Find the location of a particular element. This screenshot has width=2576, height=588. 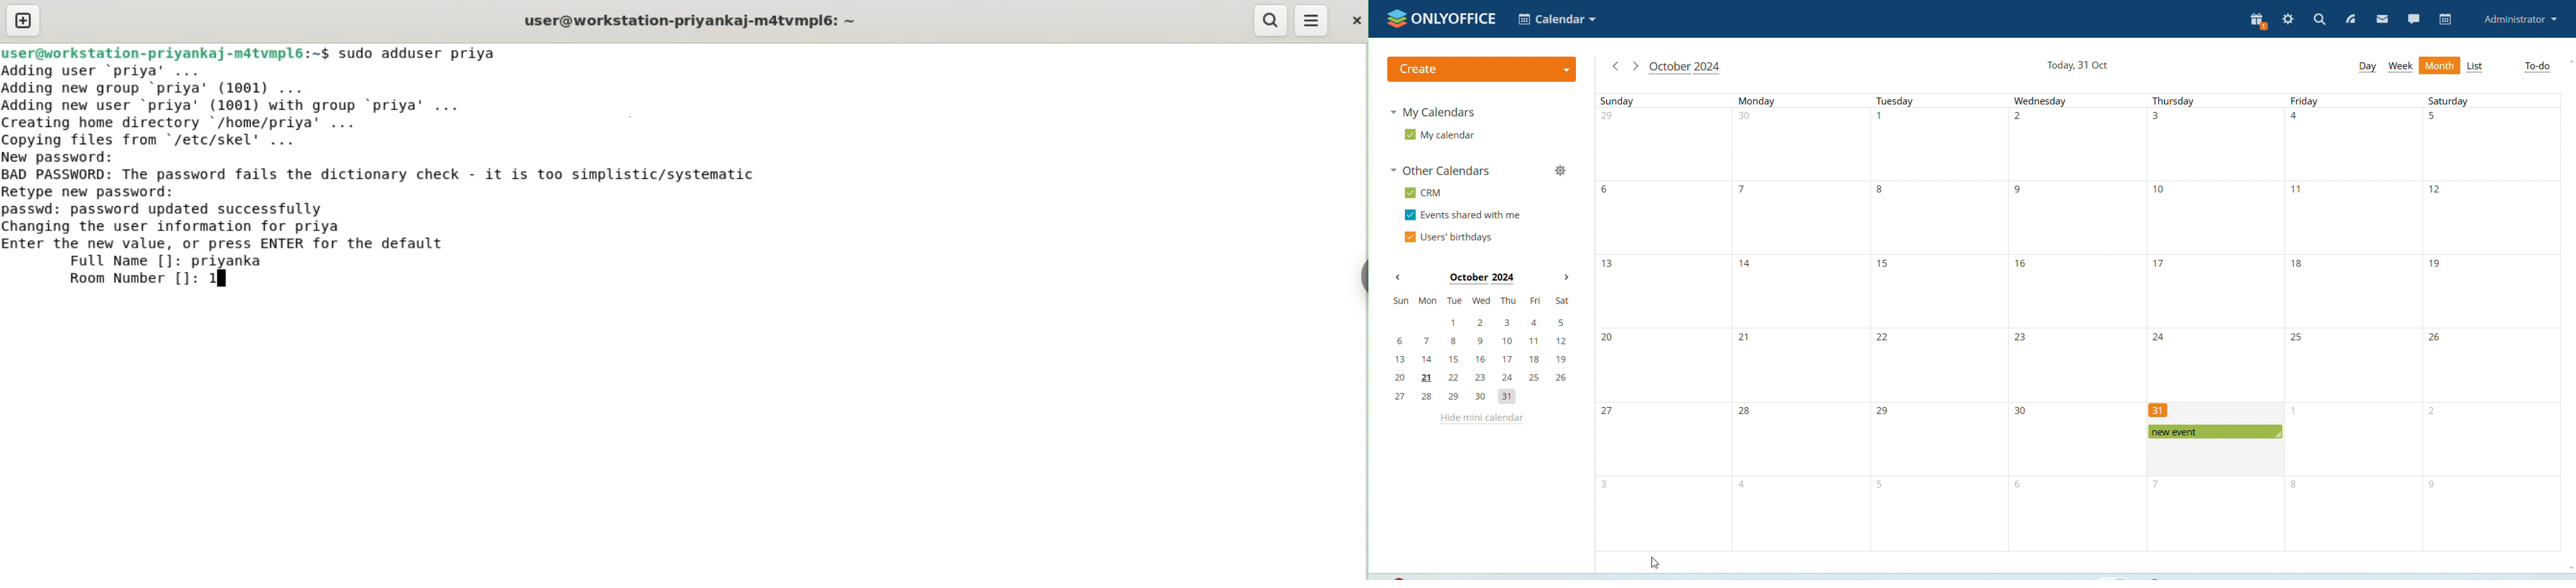

room number is located at coordinates (118, 280).